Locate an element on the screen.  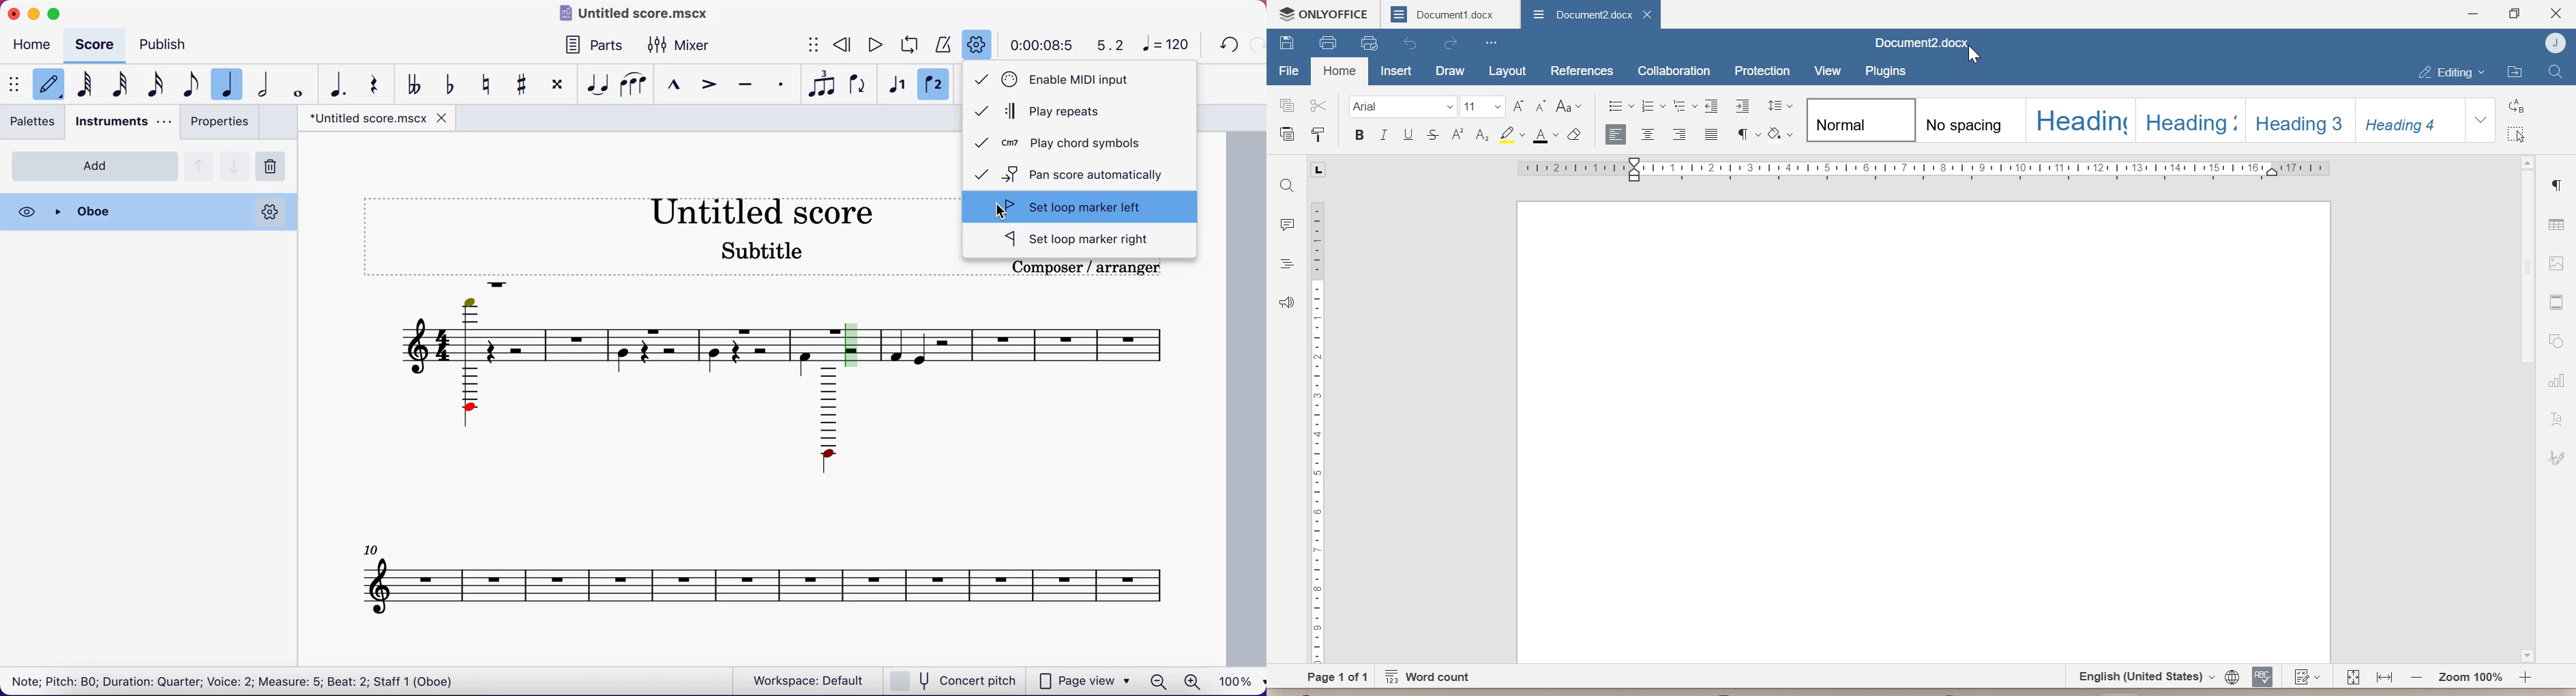
close is located at coordinates (444, 118).